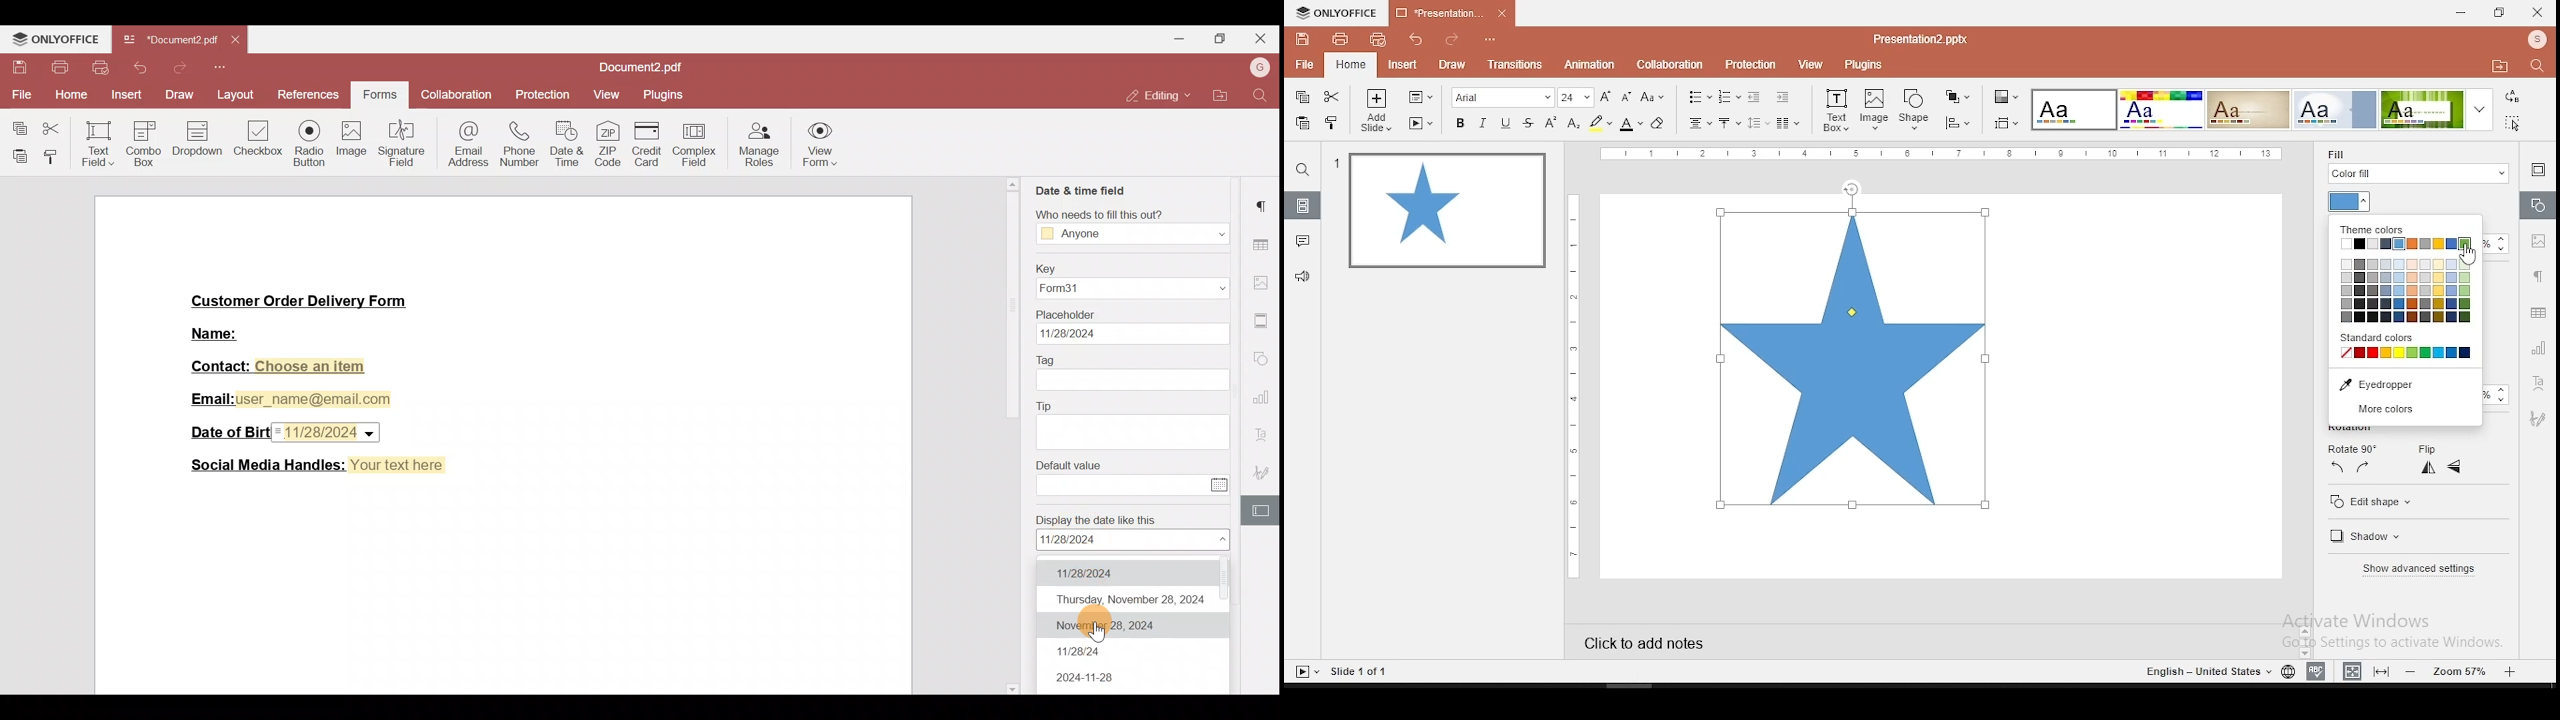 This screenshot has height=728, width=2576. I want to click on Table settings, so click(1264, 245).